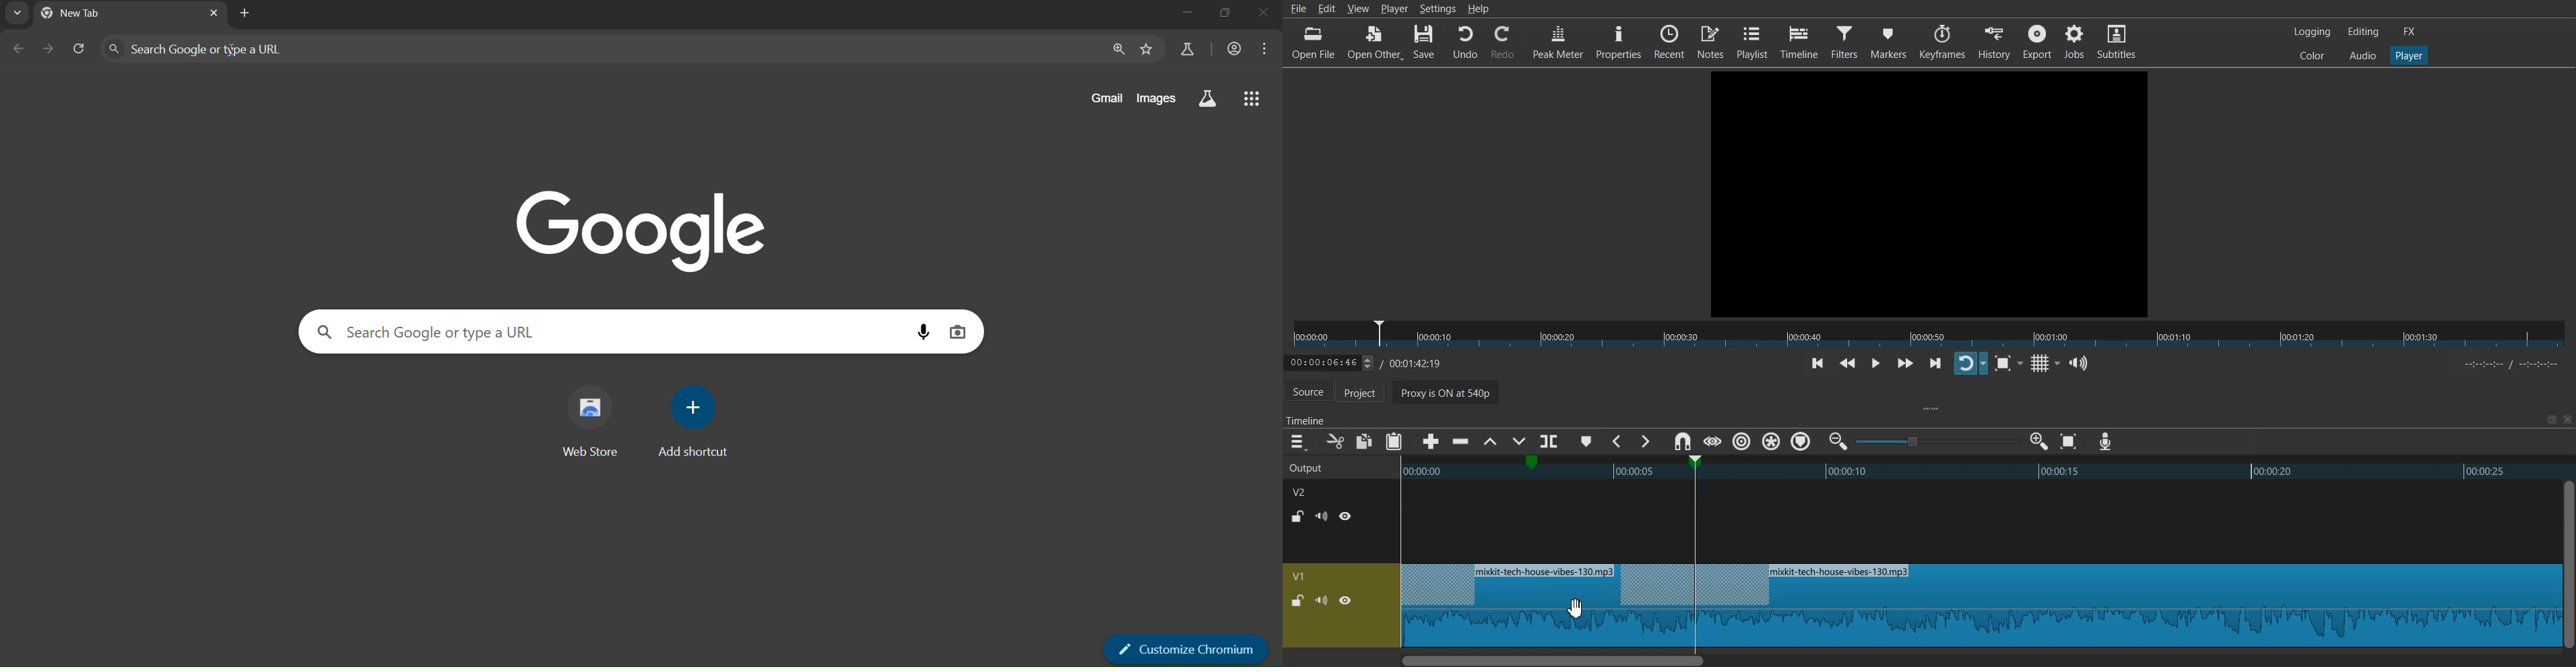  What do you see at coordinates (919, 331) in the screenshot?
I see `voice search` at bounding box center [919, 331].